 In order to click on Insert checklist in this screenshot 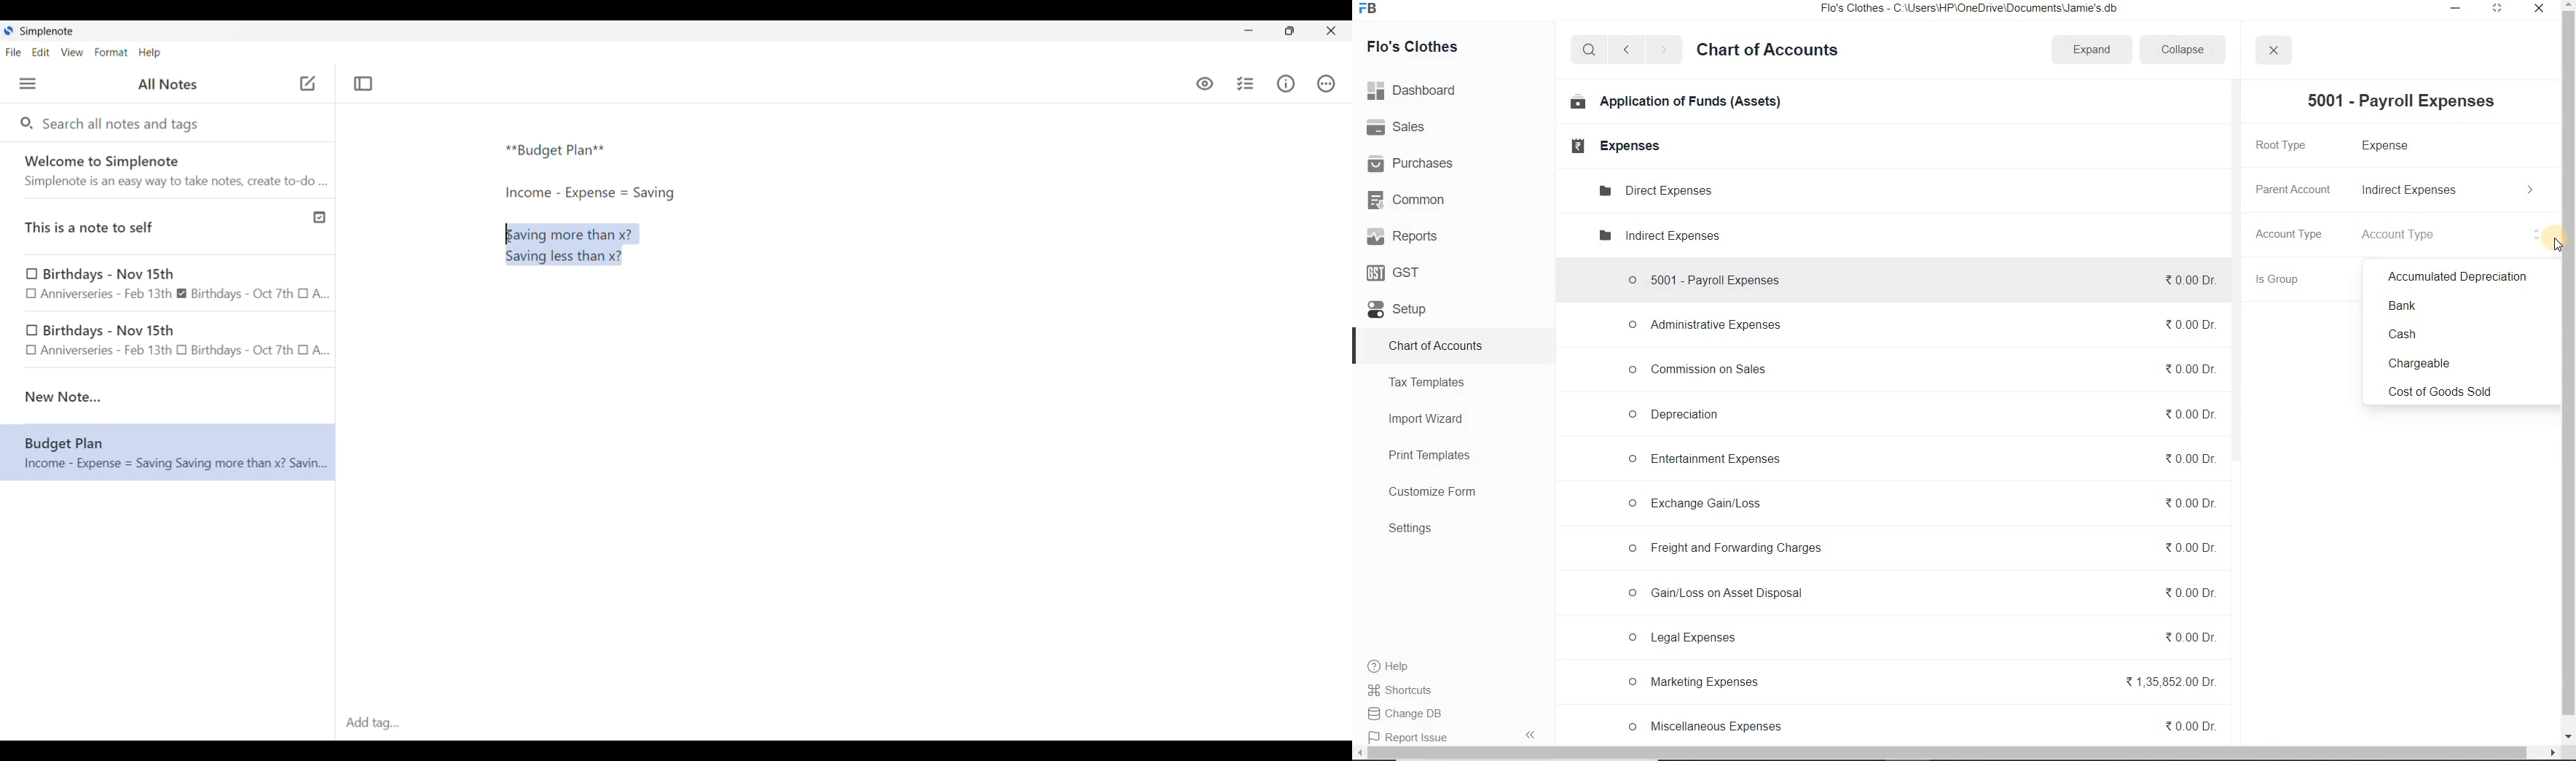, I will do `click(1246, 84)`.